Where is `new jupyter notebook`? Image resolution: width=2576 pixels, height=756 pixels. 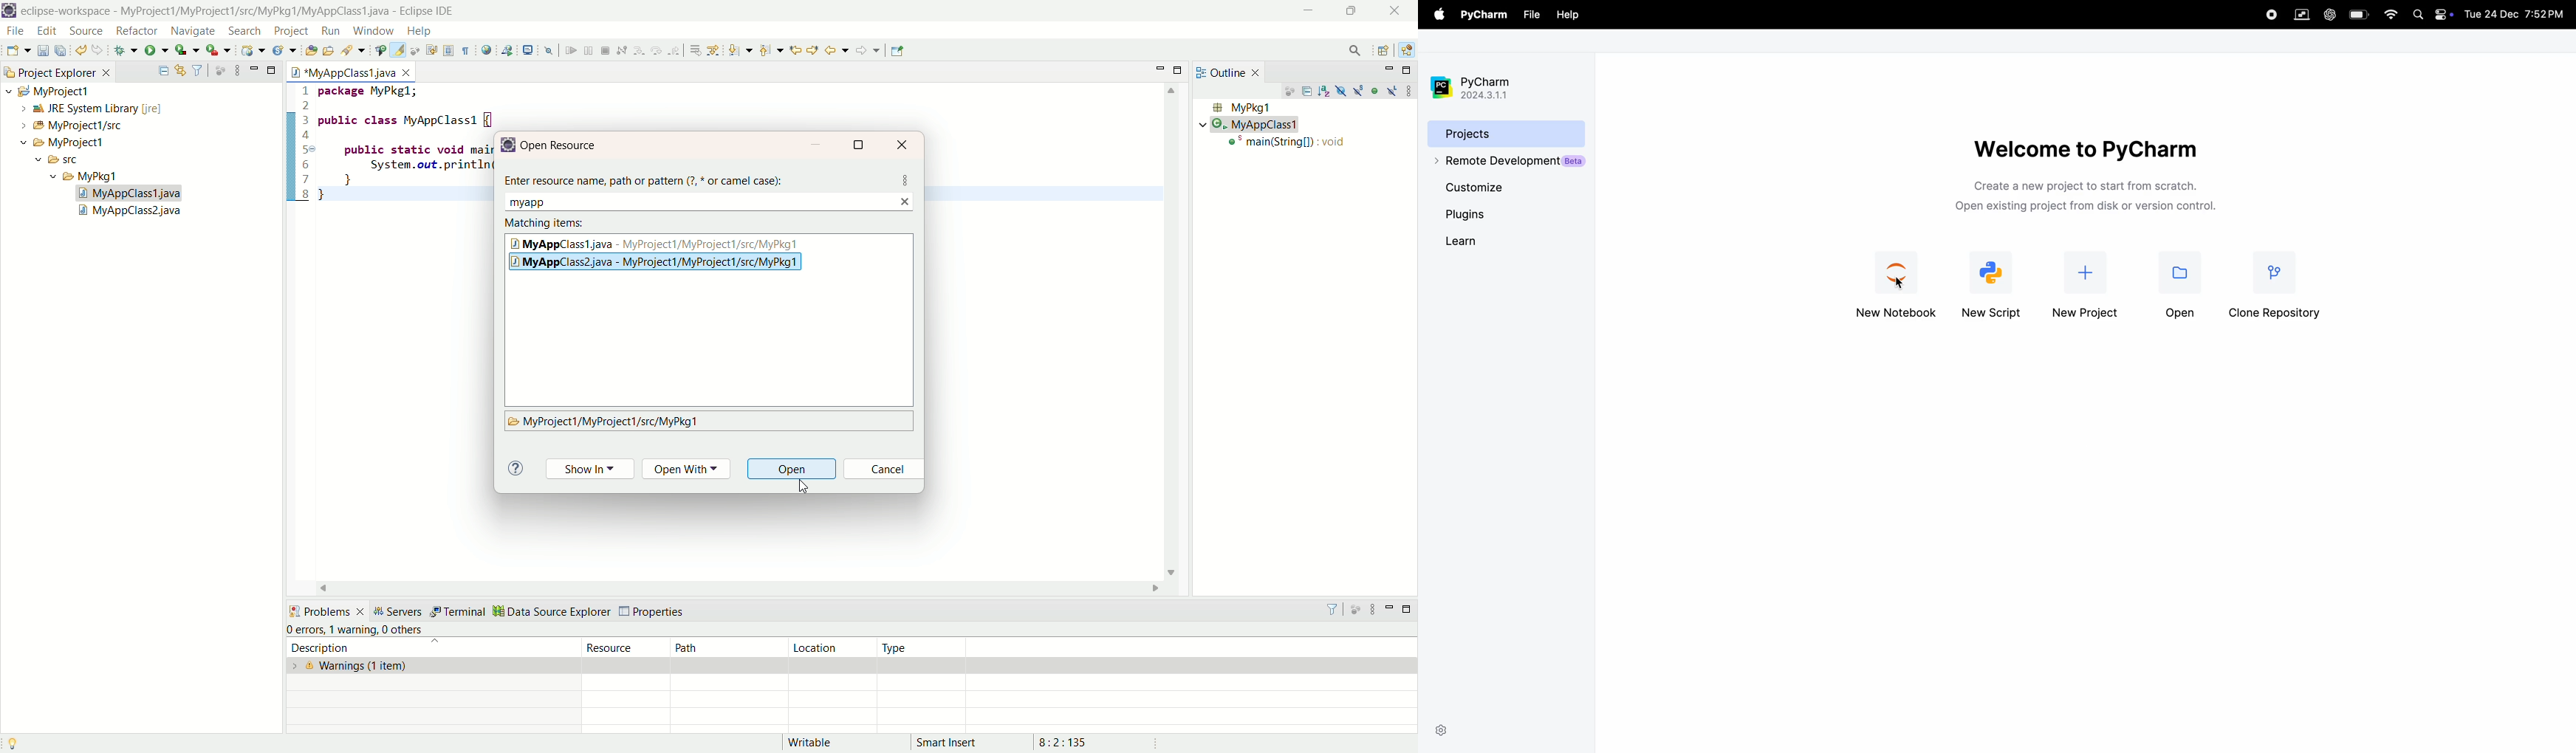 new jupyter notebook is located at coordinates (1897, 281).